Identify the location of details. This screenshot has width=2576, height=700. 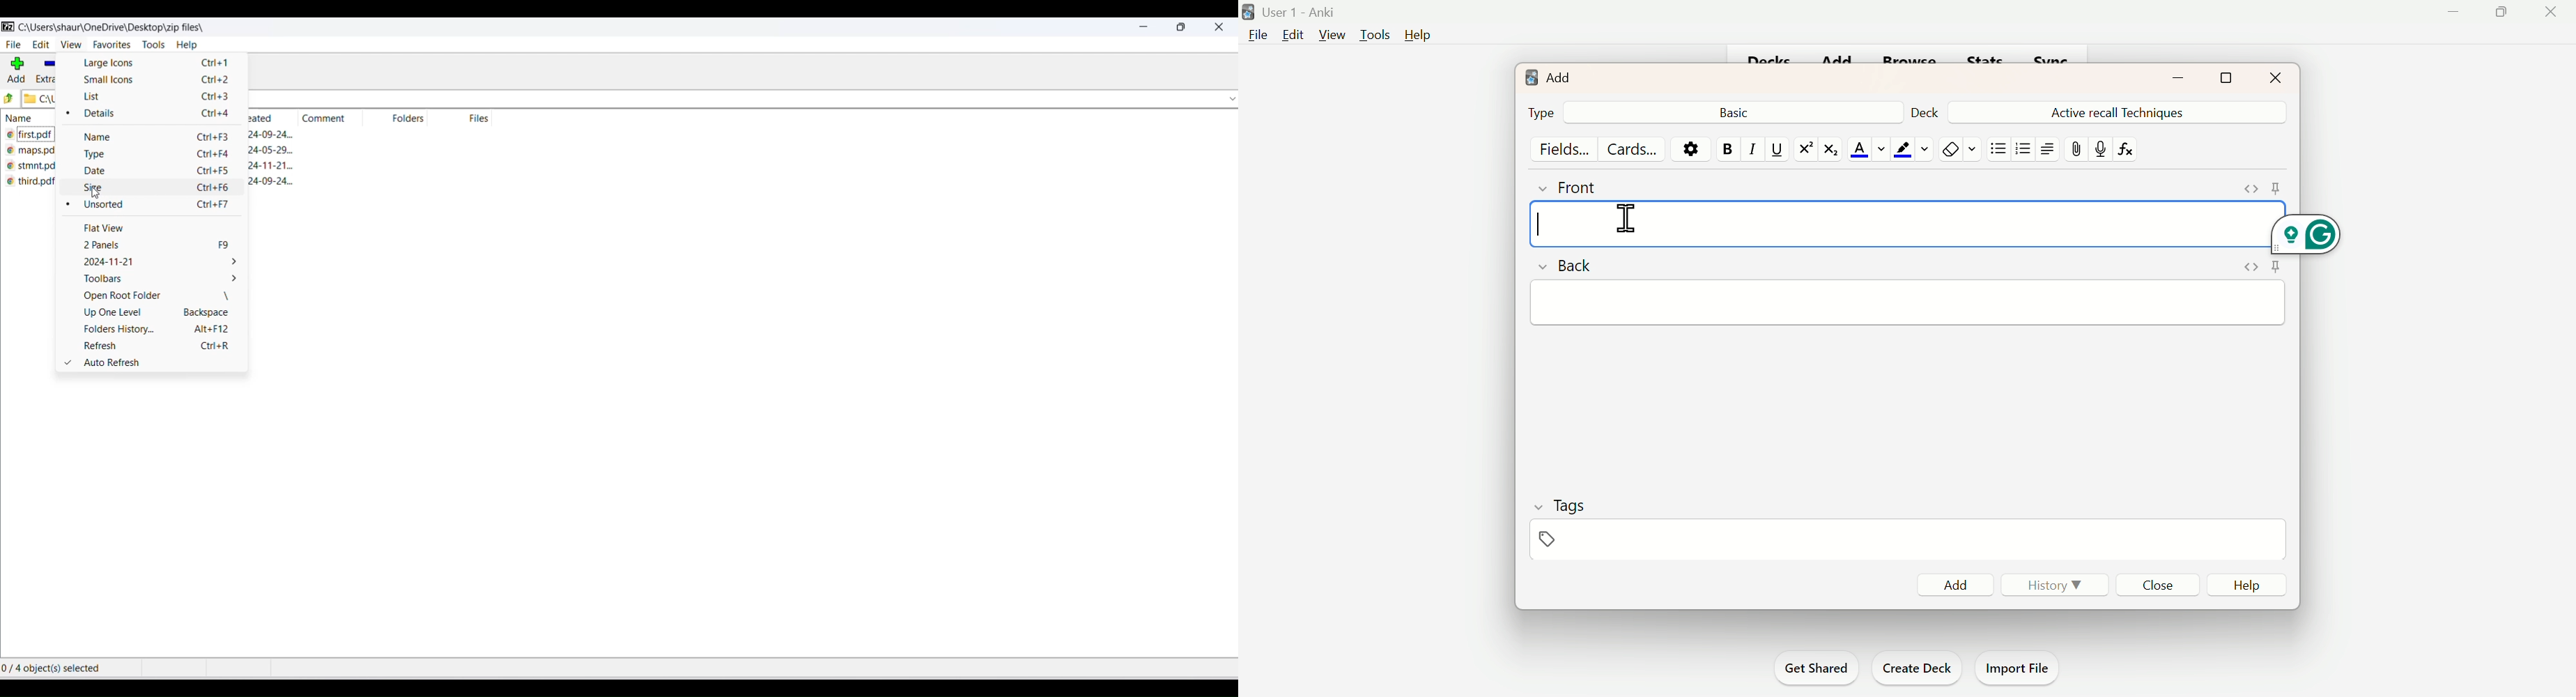
(155, 116).